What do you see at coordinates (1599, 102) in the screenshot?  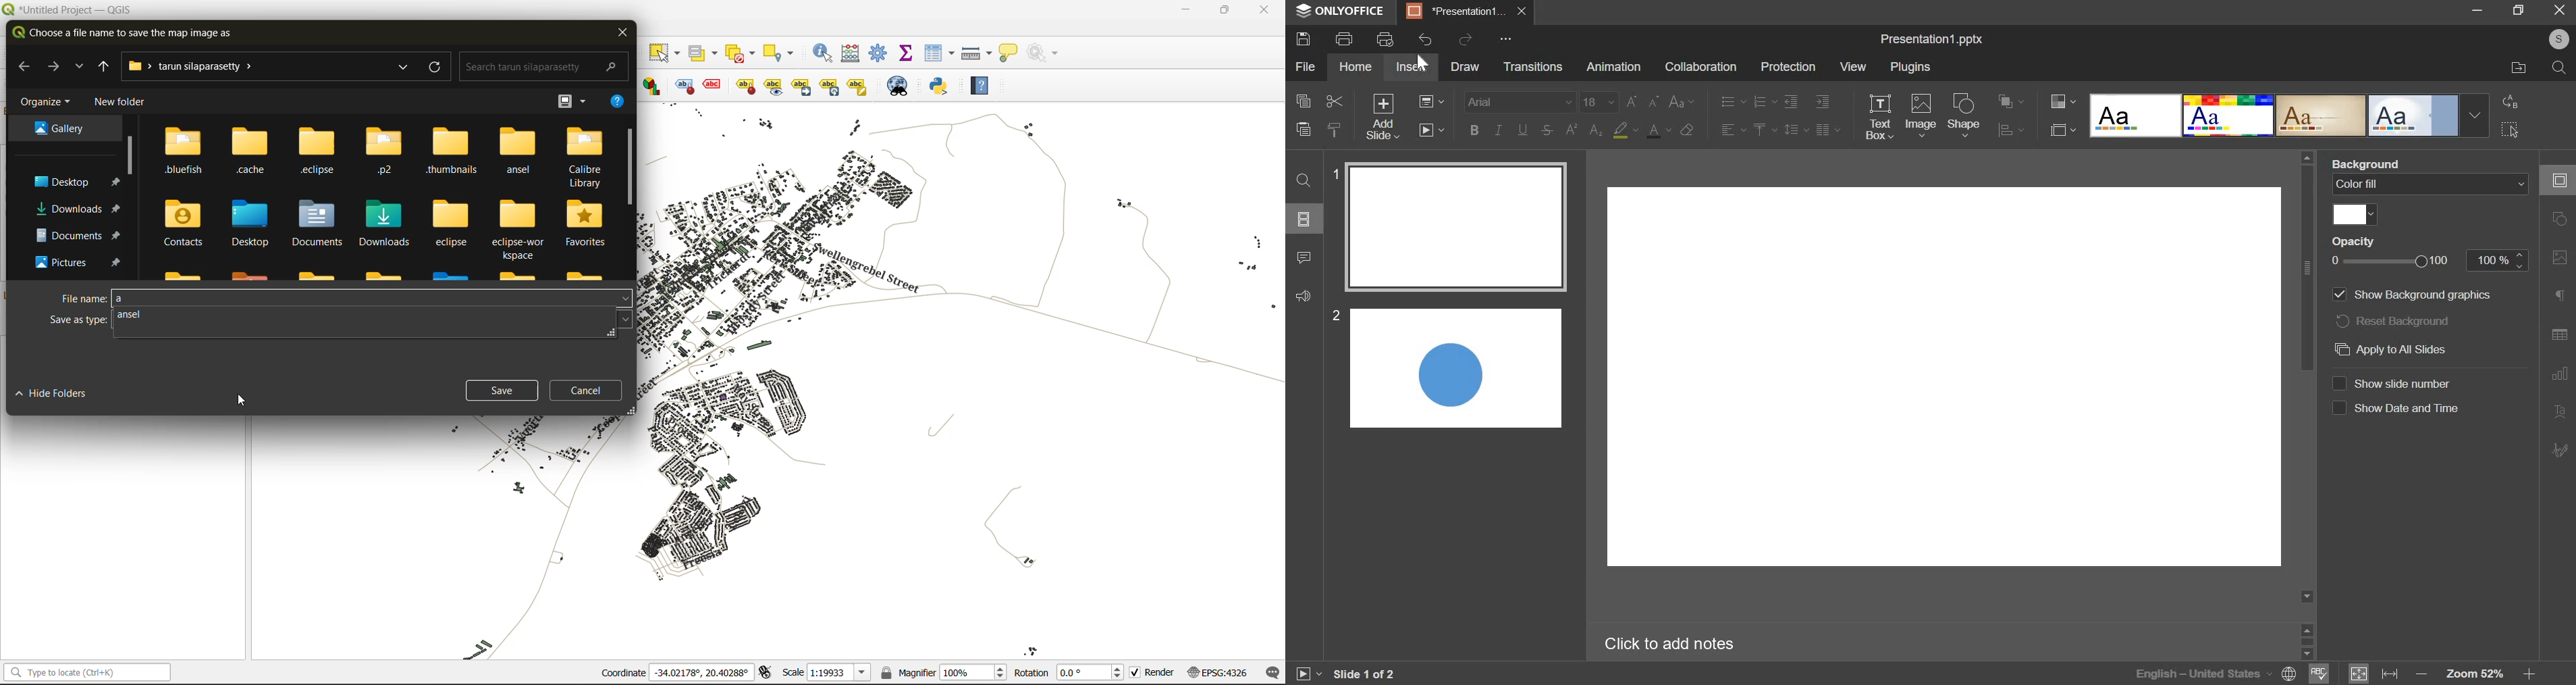 I see `font size` at bounding box center [1599, 102].